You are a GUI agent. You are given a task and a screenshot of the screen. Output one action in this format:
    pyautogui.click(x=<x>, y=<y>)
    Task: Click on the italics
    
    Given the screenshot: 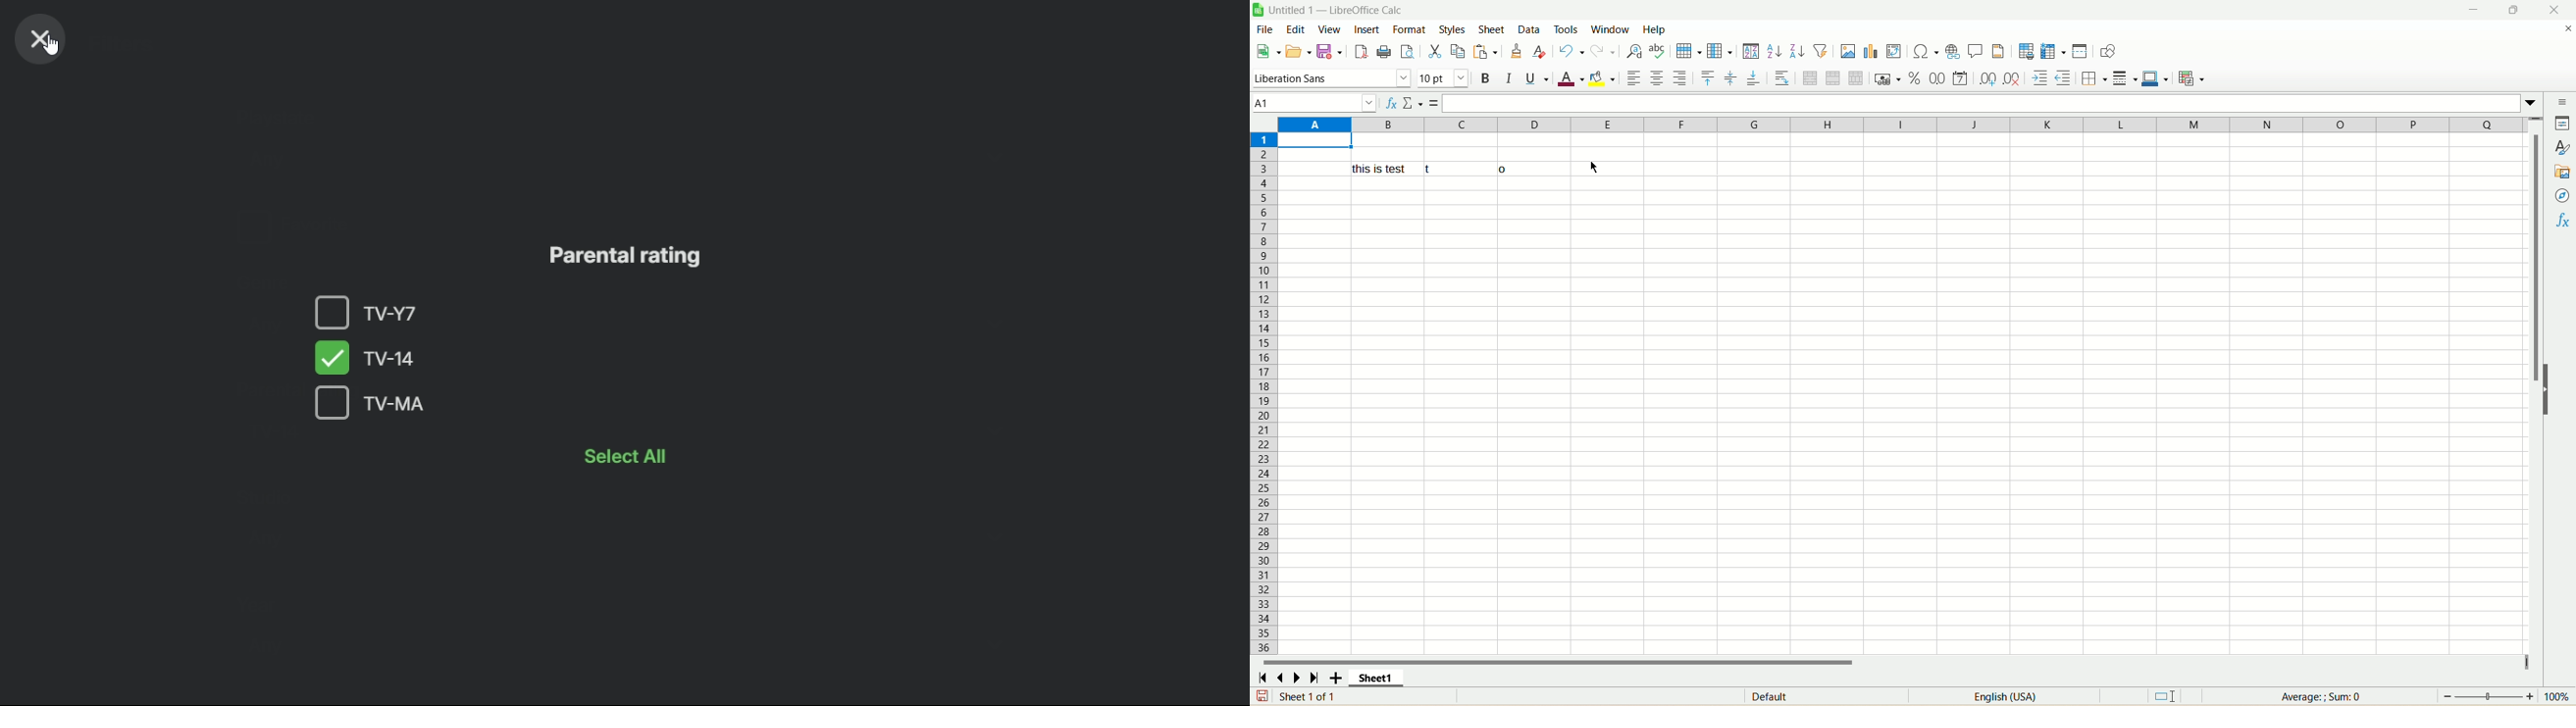 What is the action you would take?
    pyautogui.click(x=1510, y=80)
    